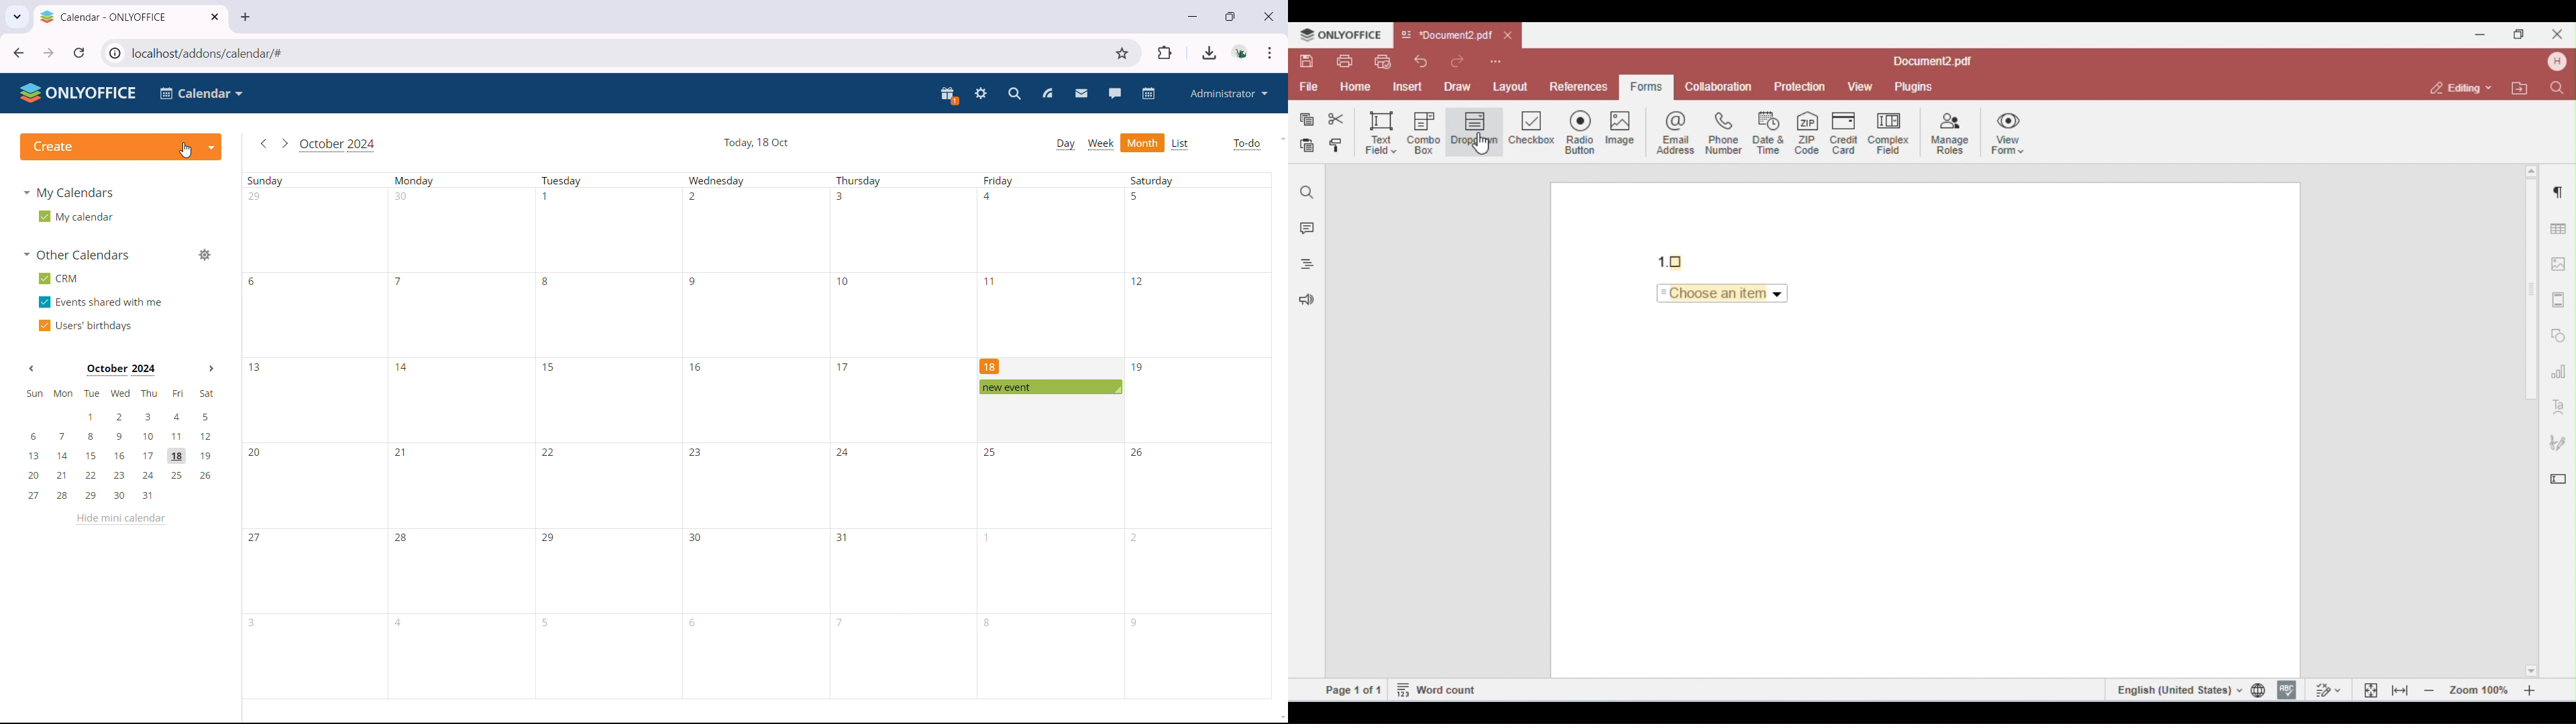 This screenshot has width=2576, height=728. What do you see at coordinates (1191, 15) in the screenshot?
I see `minimize` at bounding box center [1191, 15].